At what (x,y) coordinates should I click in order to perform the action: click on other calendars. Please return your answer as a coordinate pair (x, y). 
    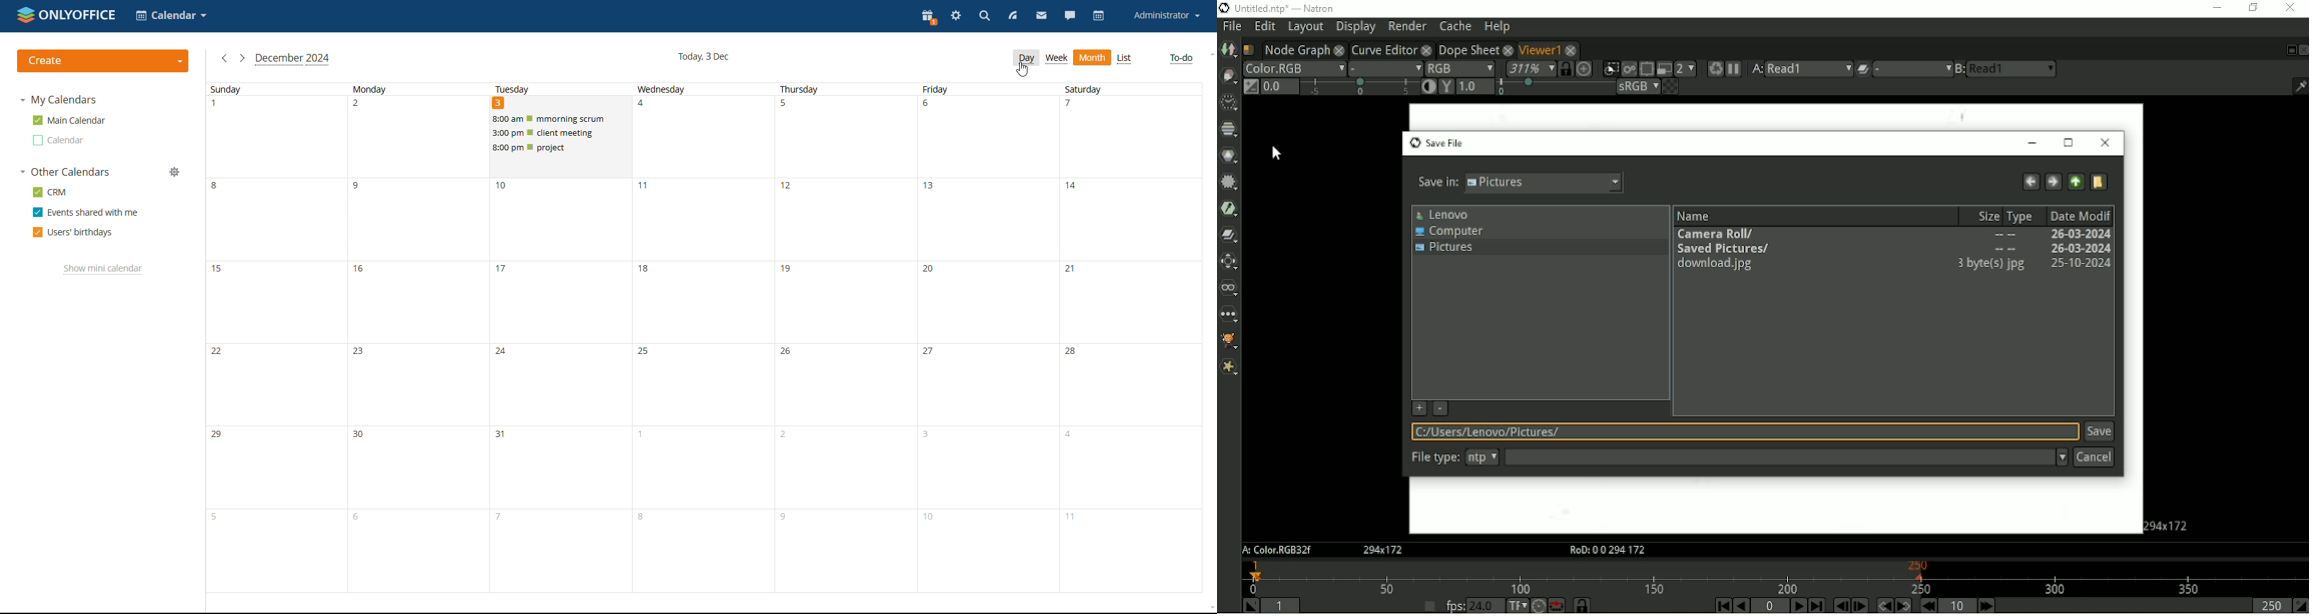
    Looking at the image, I should click on (65, 171).